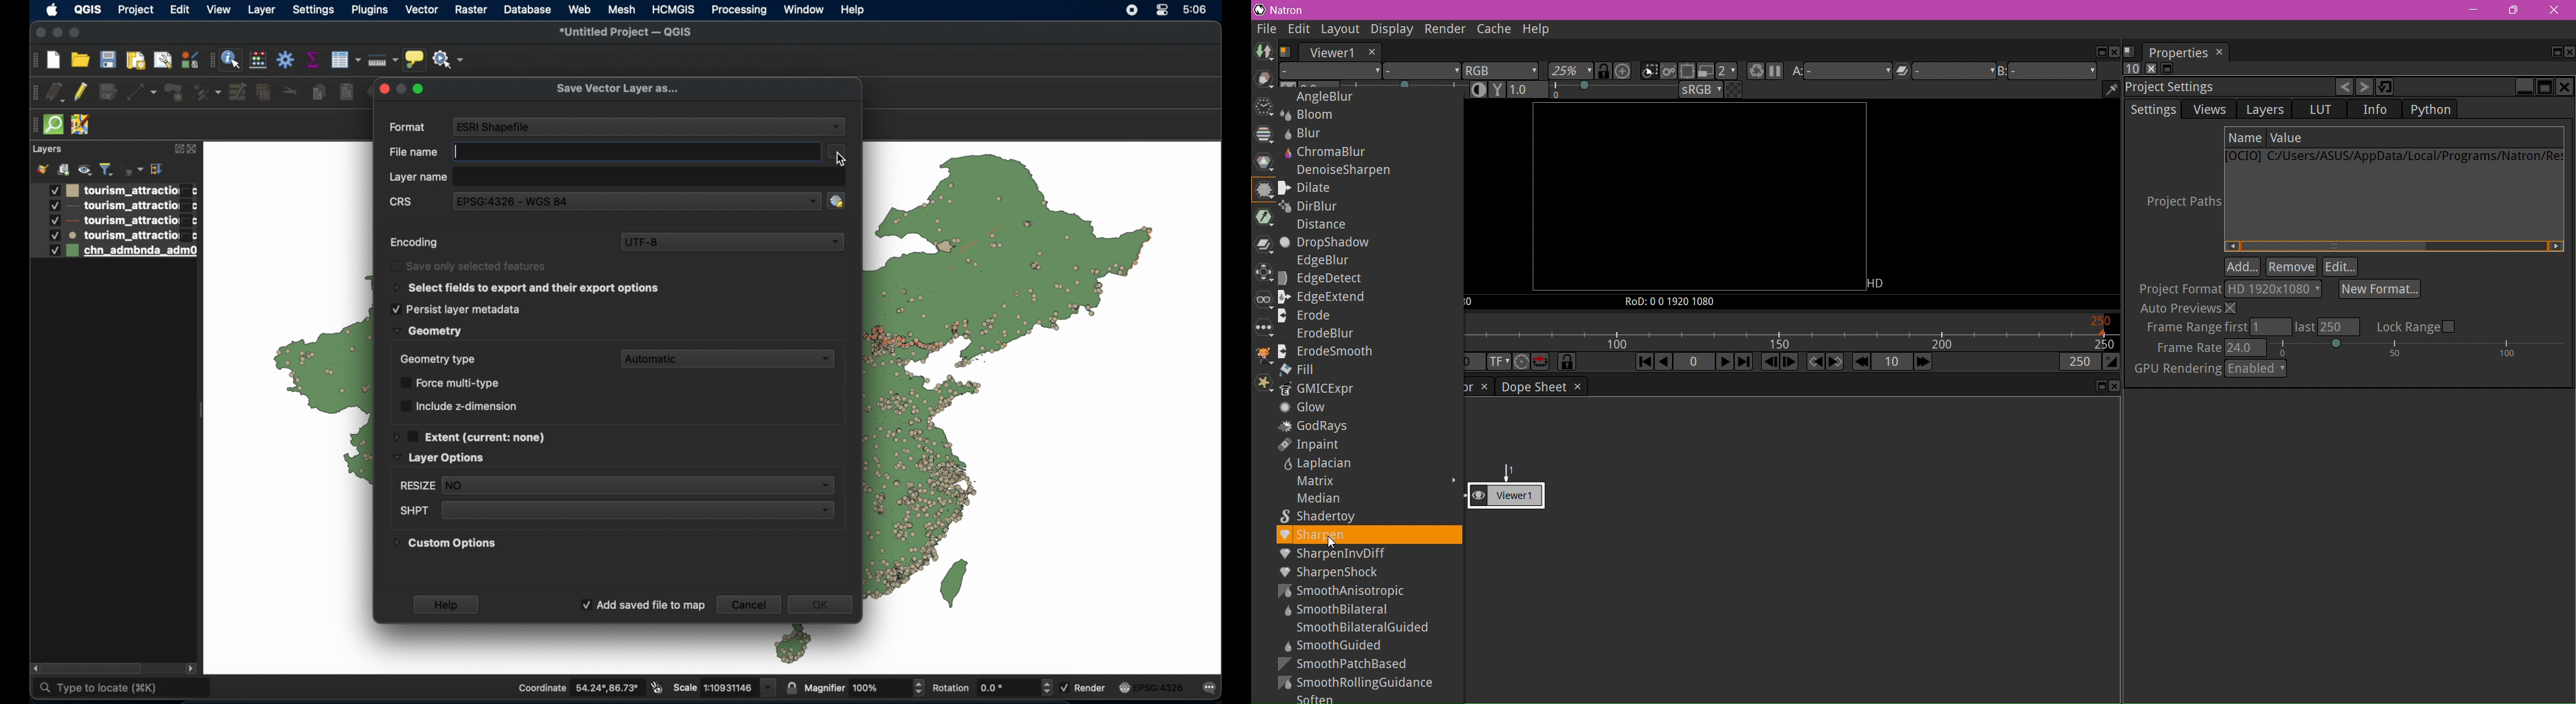 The width and height of the screenshot is (2576, 728). Describe the element at coordinates (42, 168) in the screenshot. I see `open layer styling panel` at that location.